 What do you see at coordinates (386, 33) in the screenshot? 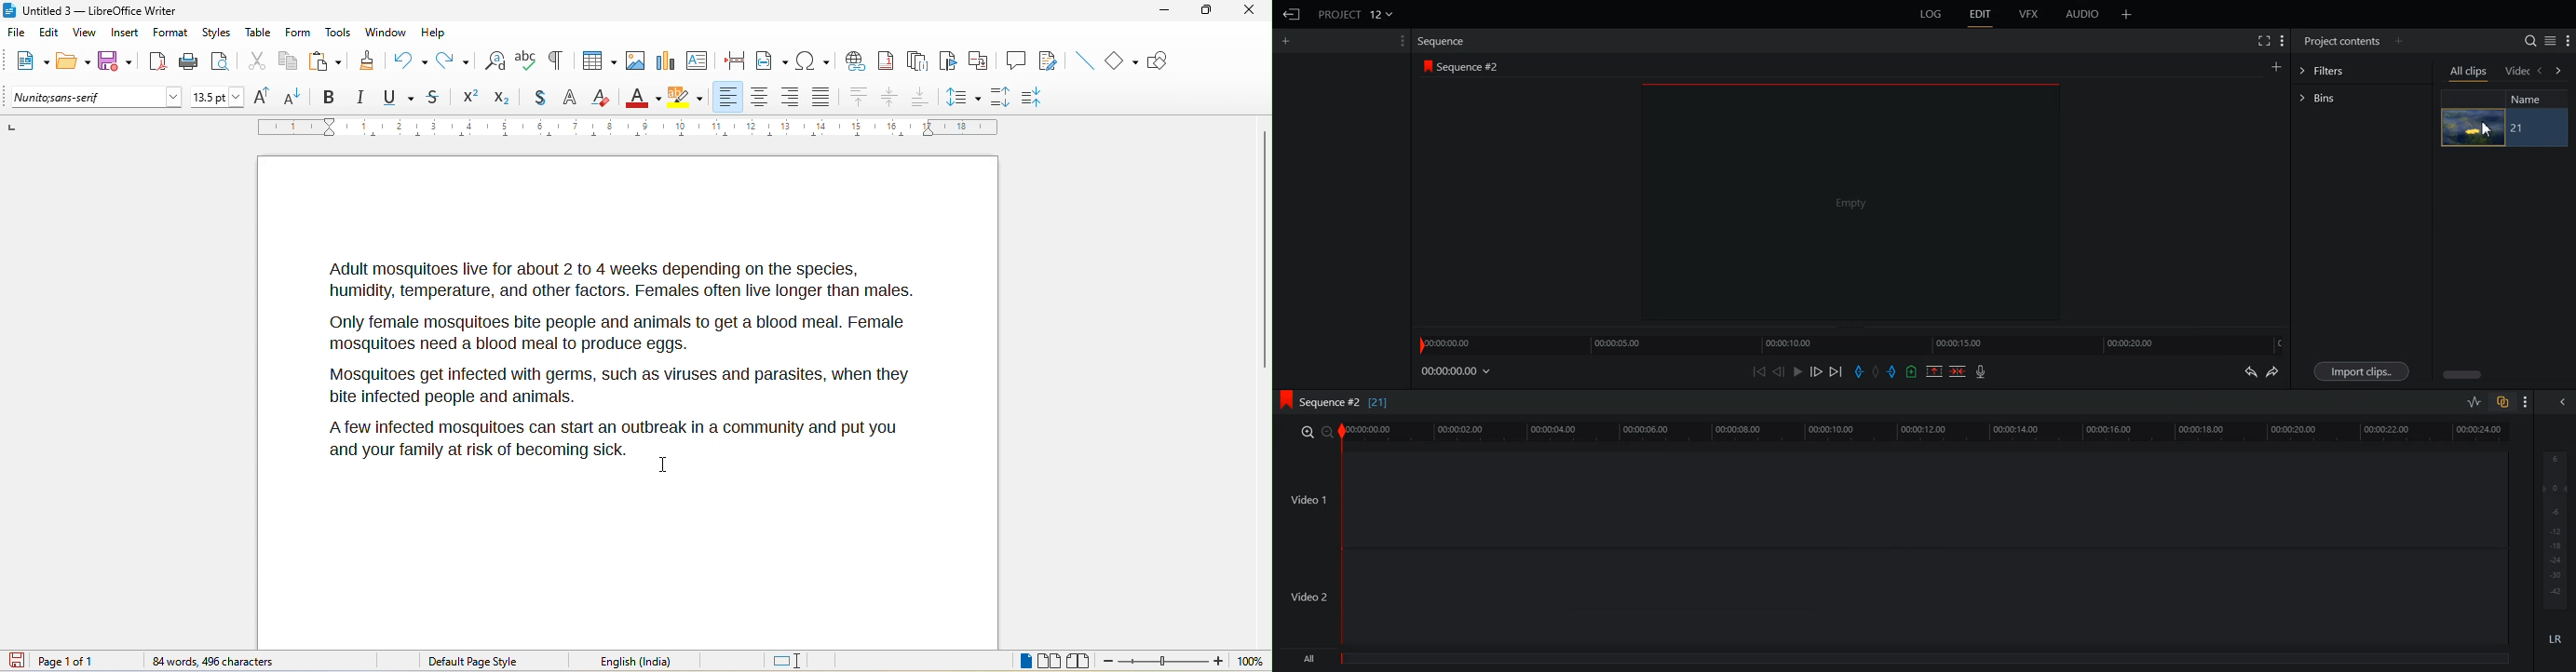
I see `window` at bounding box center [386, 33].